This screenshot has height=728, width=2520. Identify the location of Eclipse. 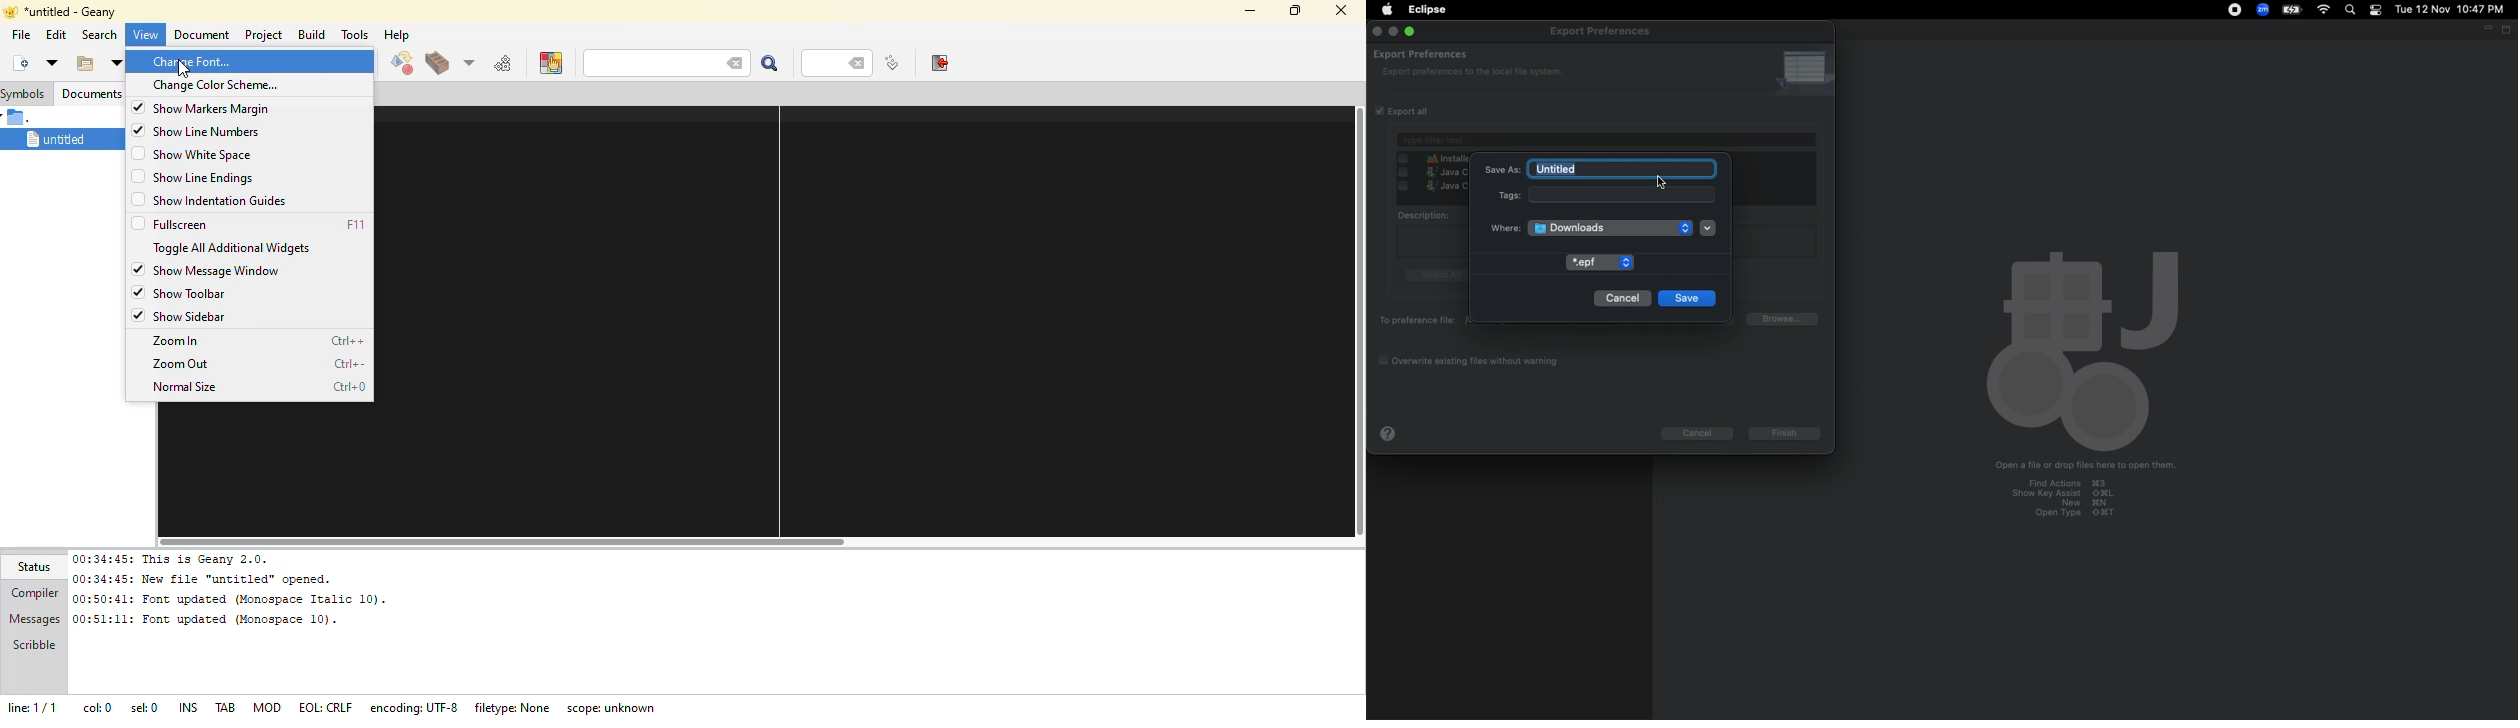
(1428, 11).